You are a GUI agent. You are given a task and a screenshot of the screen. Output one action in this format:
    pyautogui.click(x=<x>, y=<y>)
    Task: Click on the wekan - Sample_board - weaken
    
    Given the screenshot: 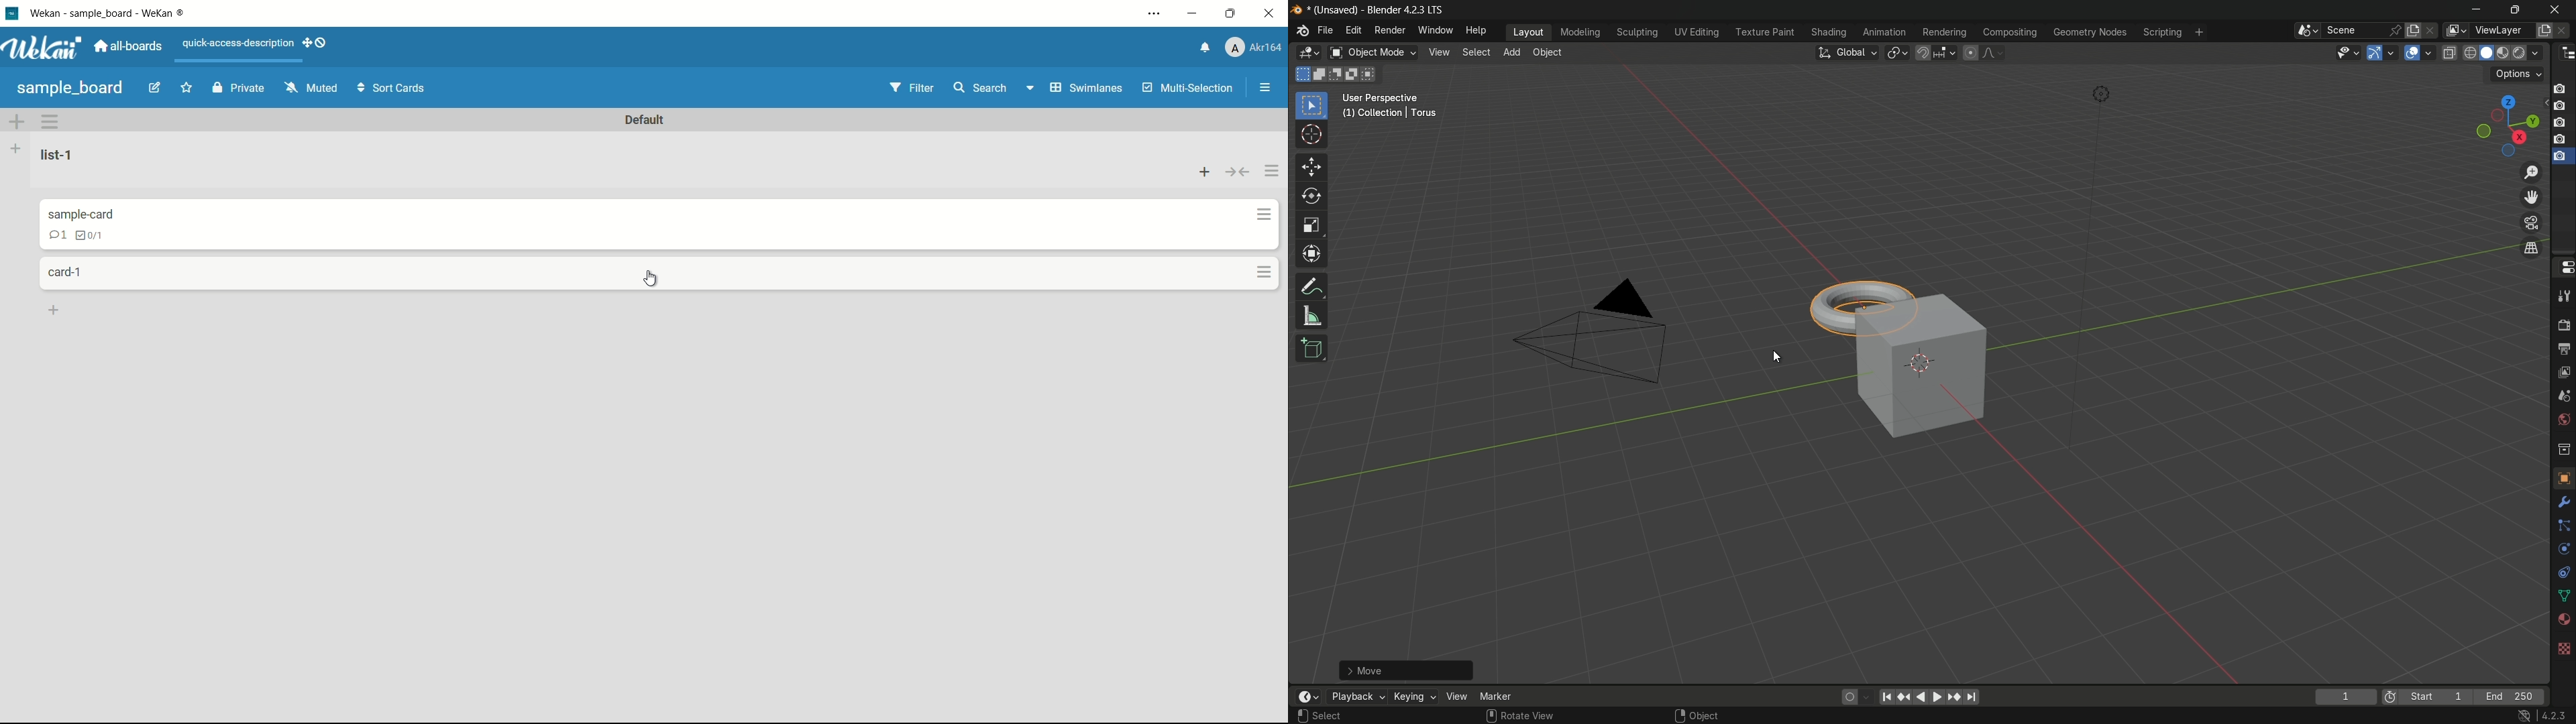 What is the action you would take?
    pyautogui.click(x=131, y=15)
    